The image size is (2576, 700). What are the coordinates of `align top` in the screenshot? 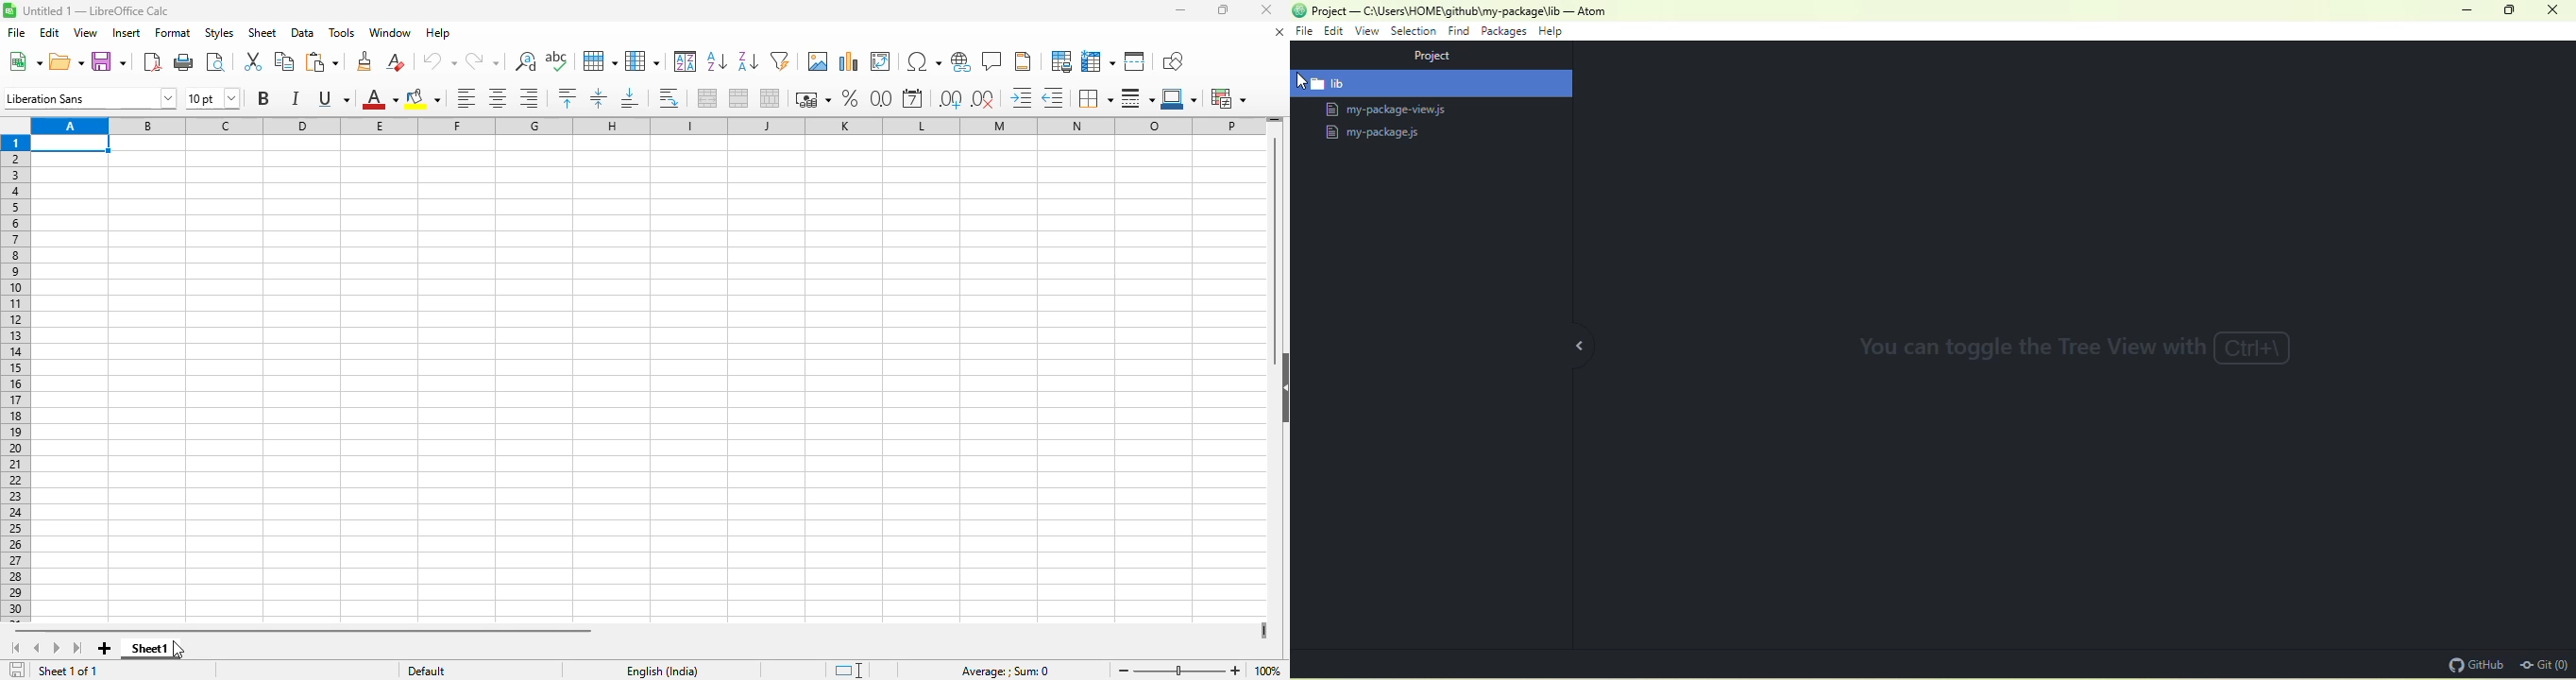 It's located at (567, 96).